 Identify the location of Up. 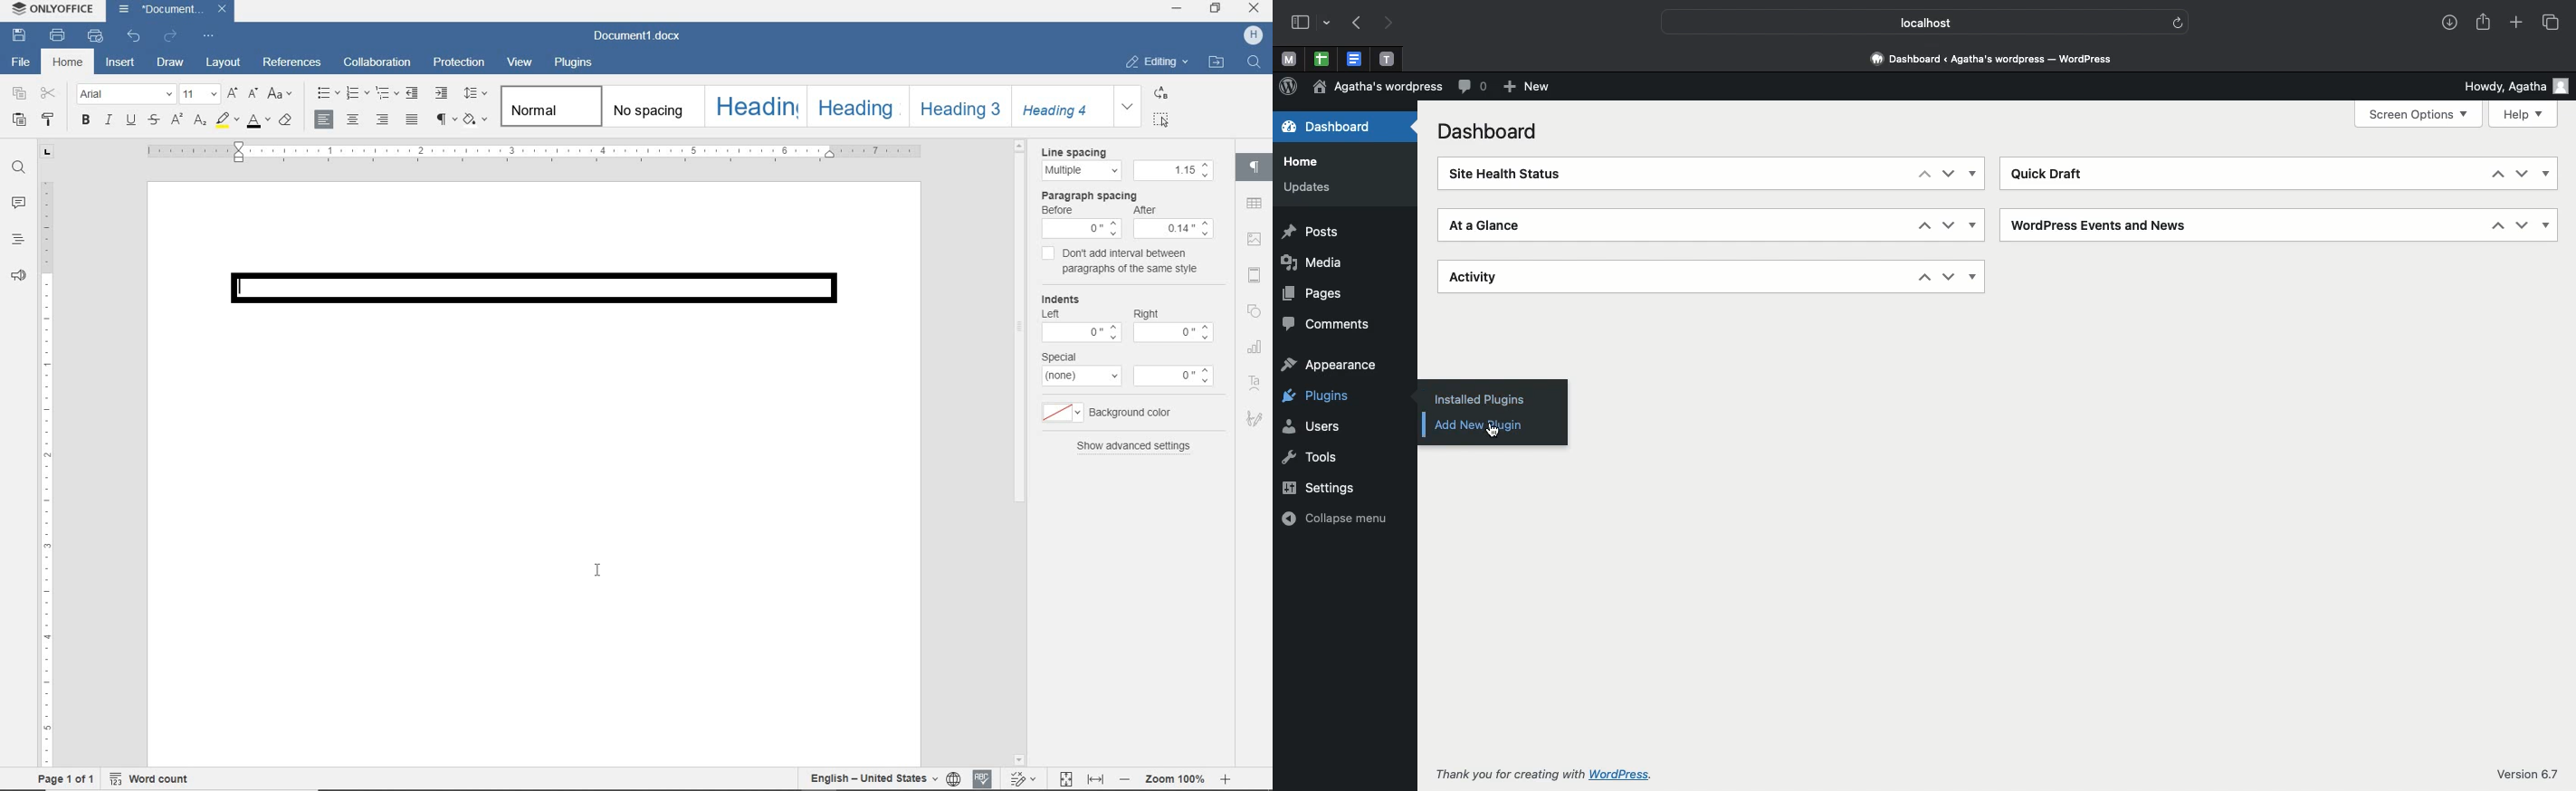
(2496, 226).